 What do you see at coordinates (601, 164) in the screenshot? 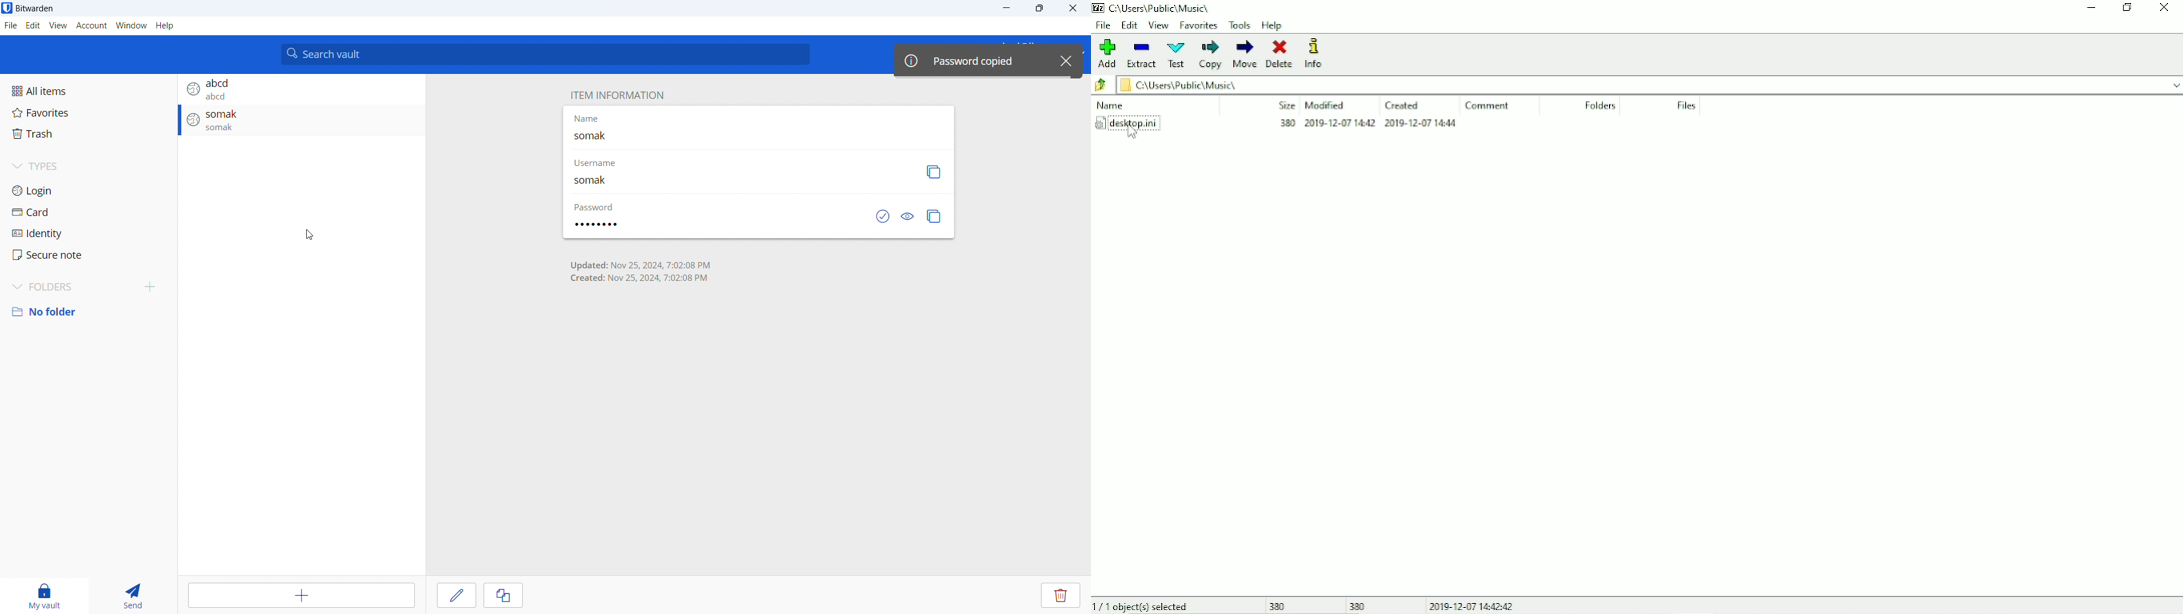
I see `username` at bounding box center [601, 164].